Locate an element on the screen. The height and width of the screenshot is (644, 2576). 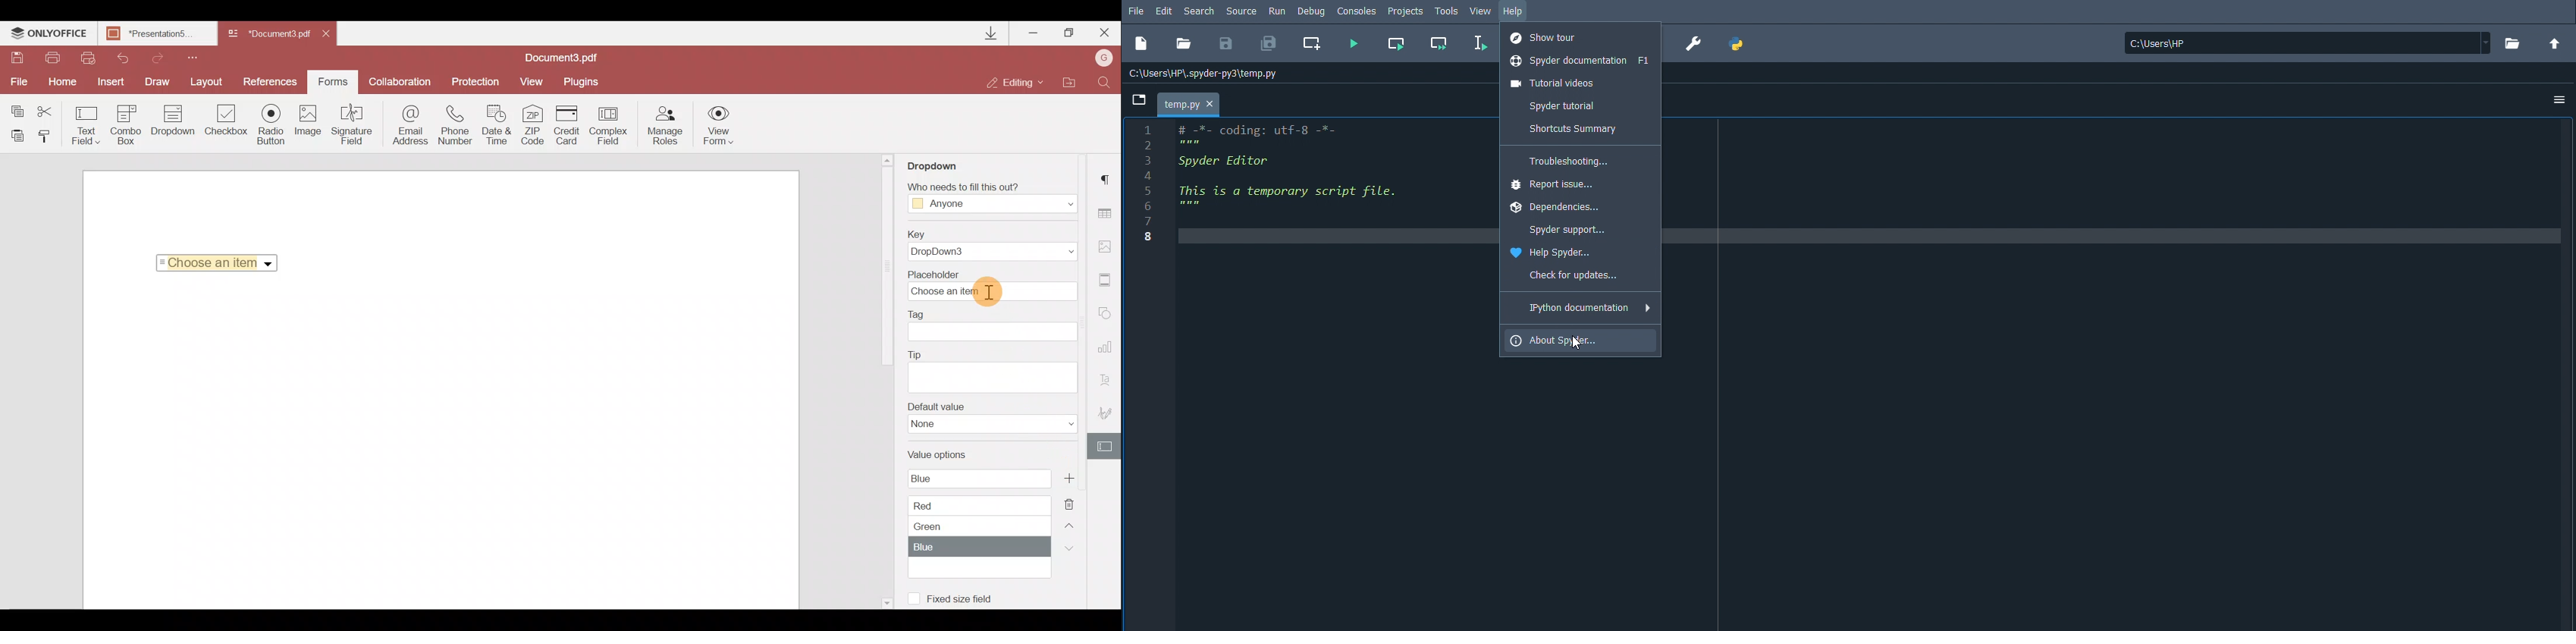
Print file is located at coordinates (56, 58).